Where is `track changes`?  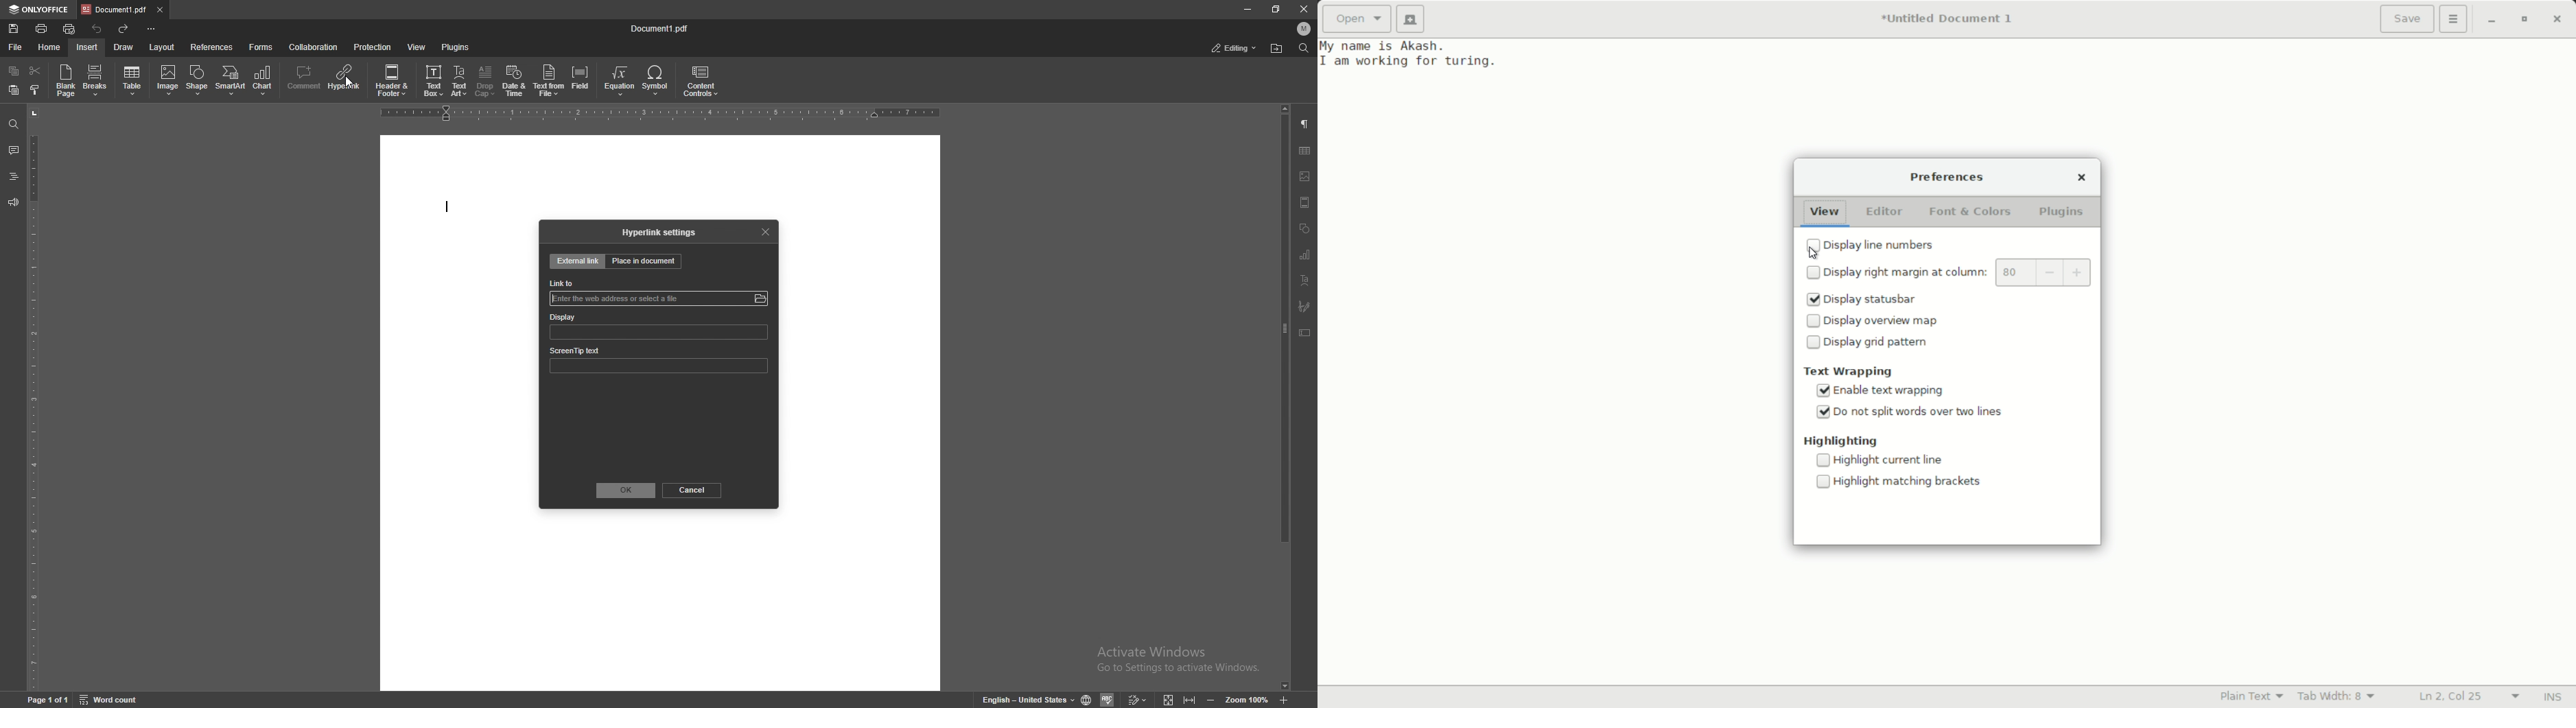
track changes is located at coordinates (1138, 699).